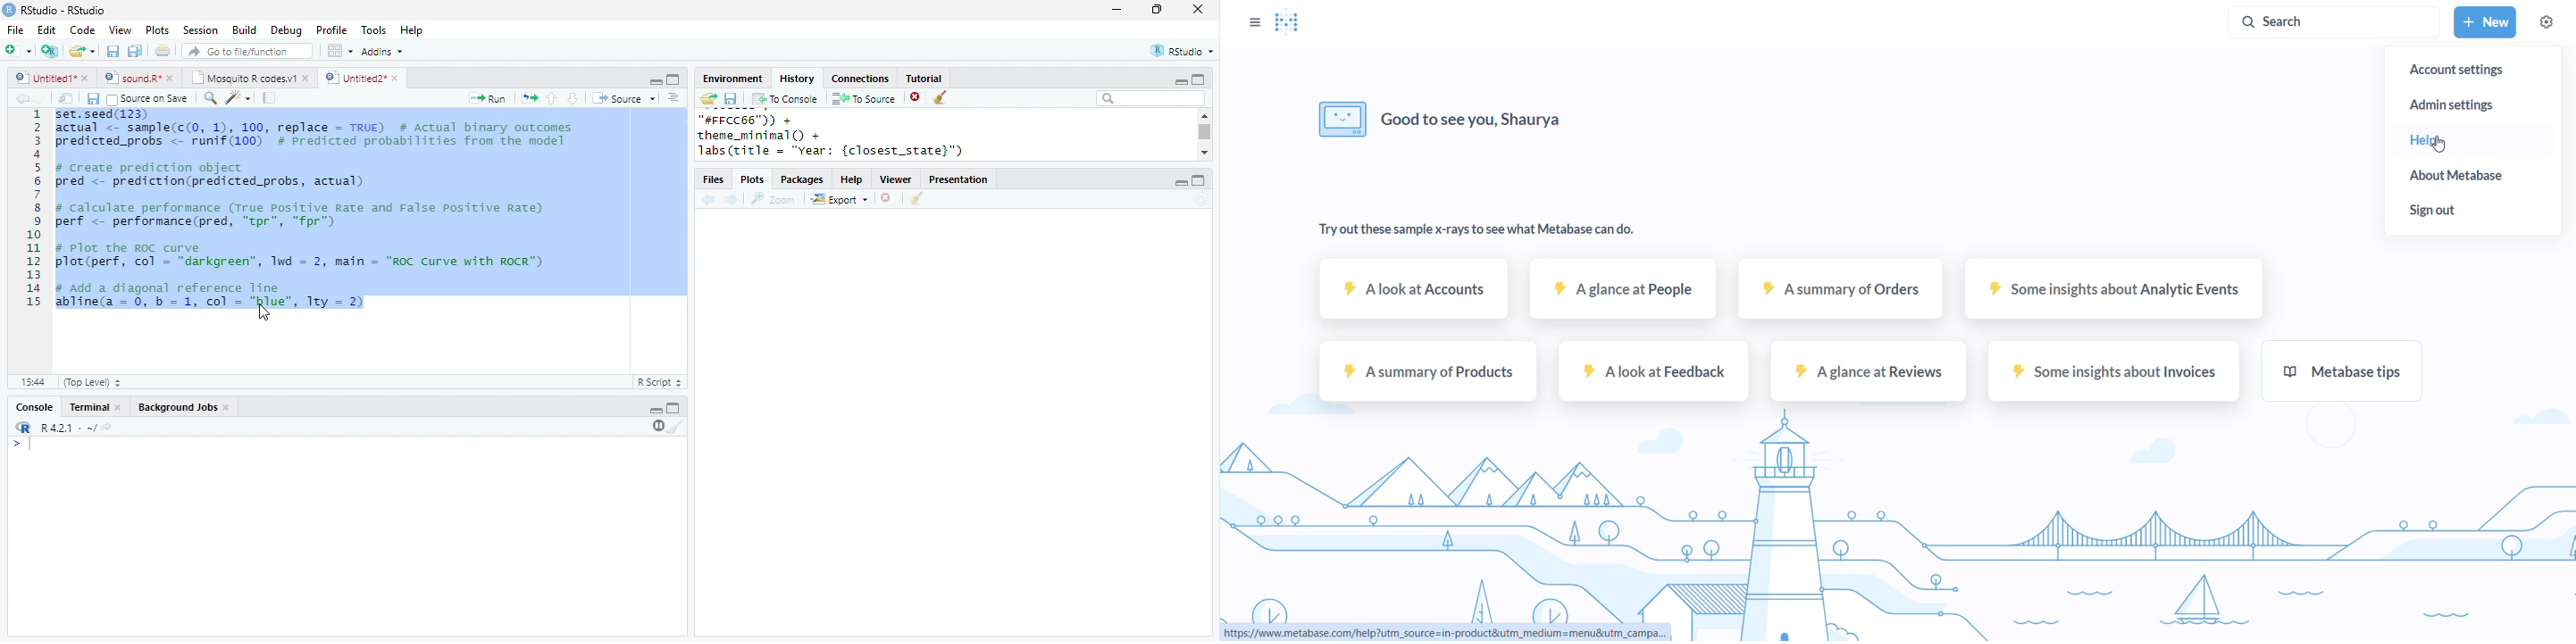 The height and width of the screenshot is (644, 2576). What do you see at coordinates (550, 98) in the screenshot?
I see `up` at bounding box center [550, 98].